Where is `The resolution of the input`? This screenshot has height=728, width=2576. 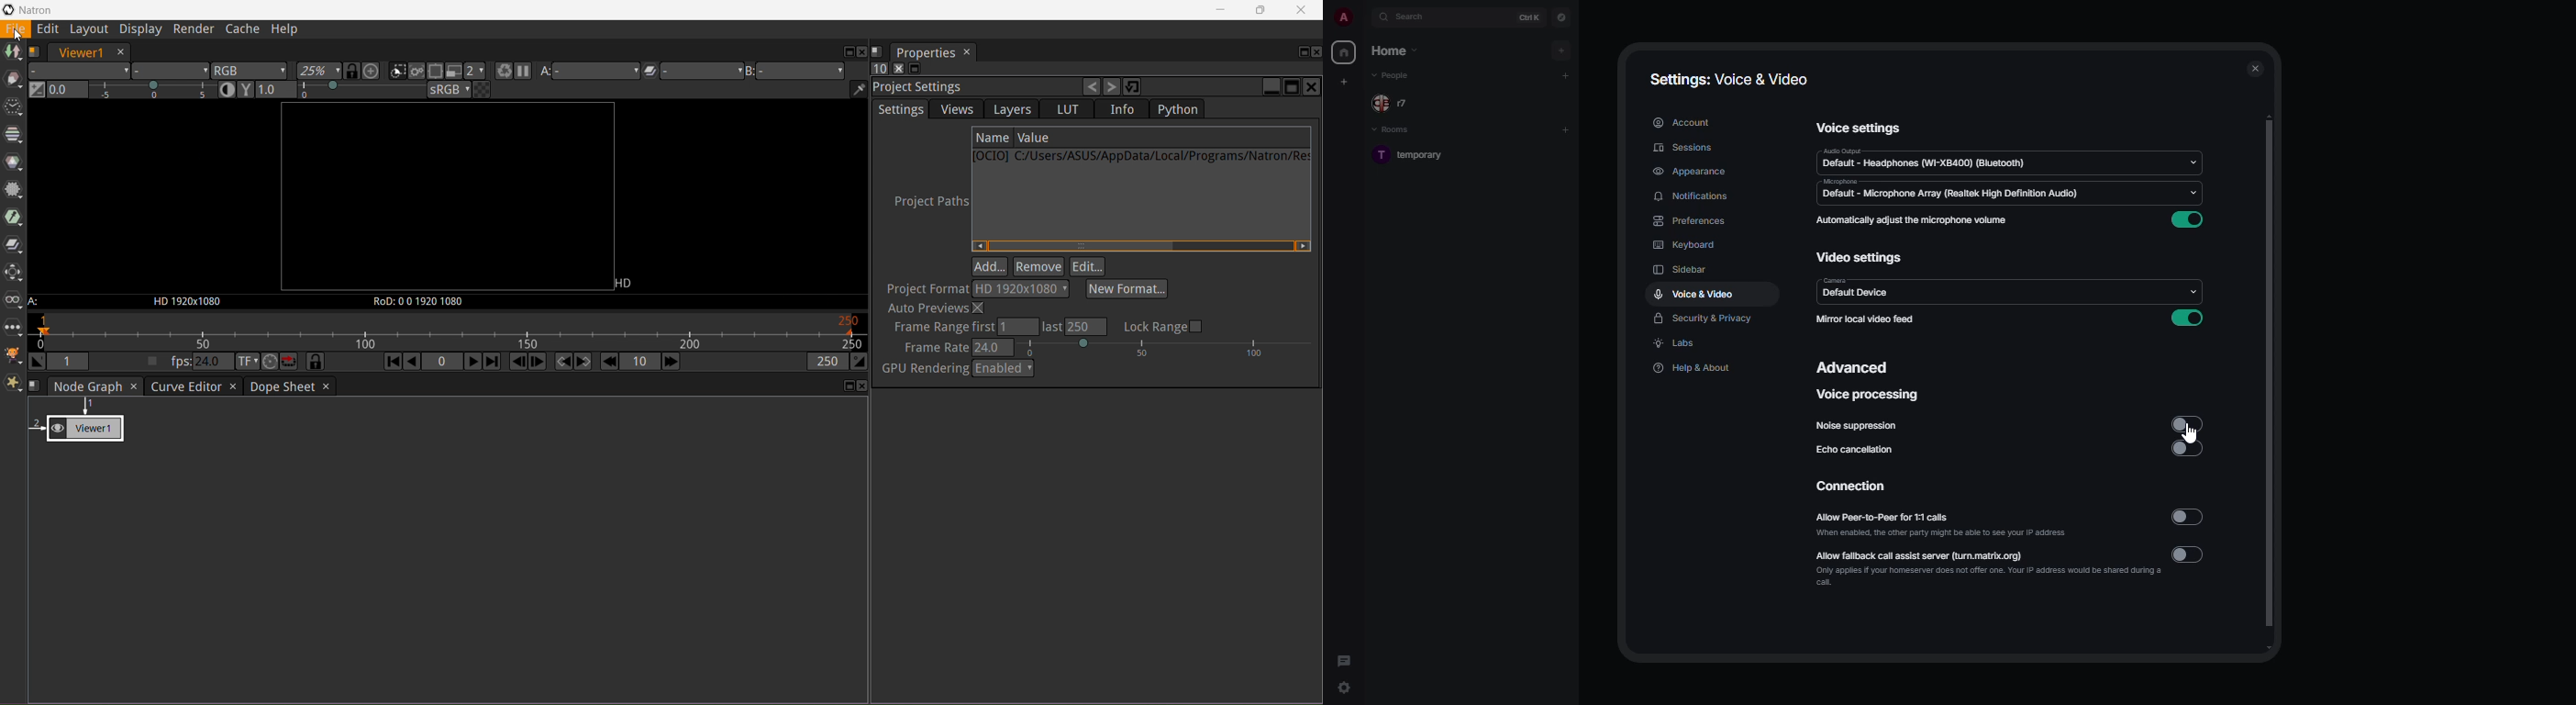 The resolution of the input is located at coordinates (187, 301).